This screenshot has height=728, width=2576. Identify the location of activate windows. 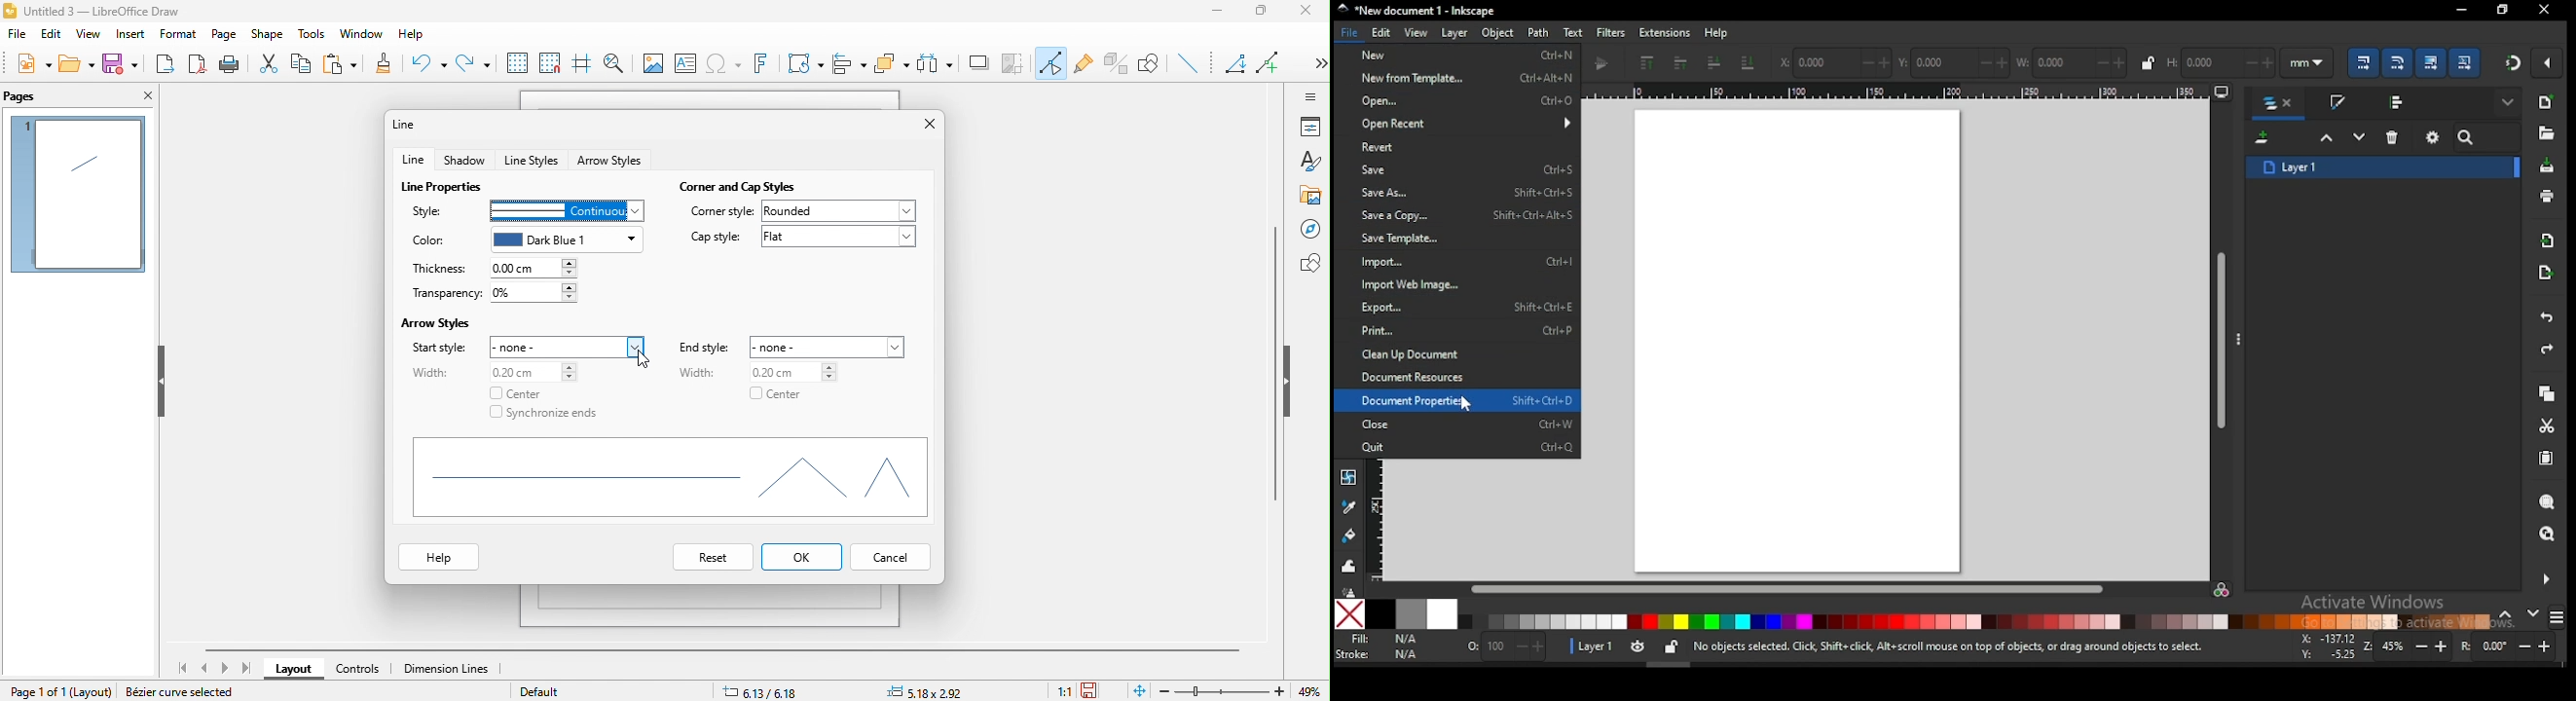
(2371, 604).